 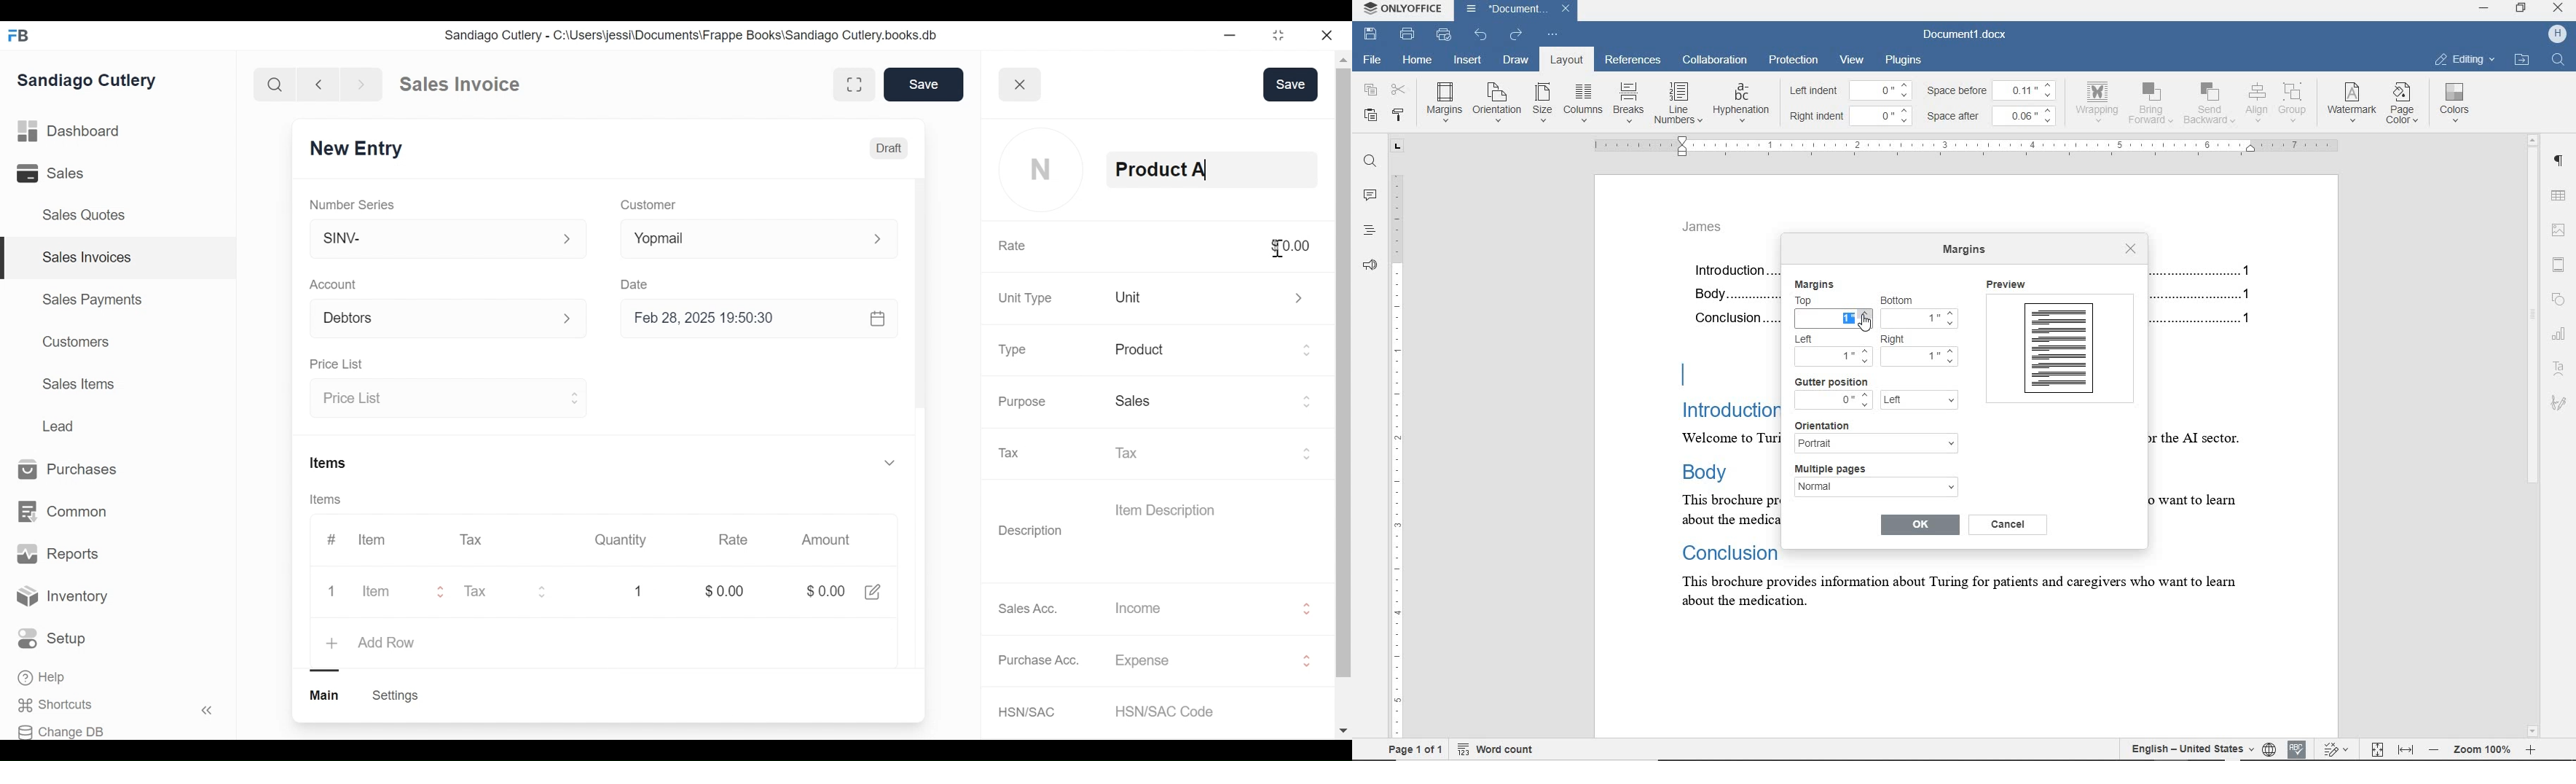 I want to click on close, so click(x=1570, y=7).